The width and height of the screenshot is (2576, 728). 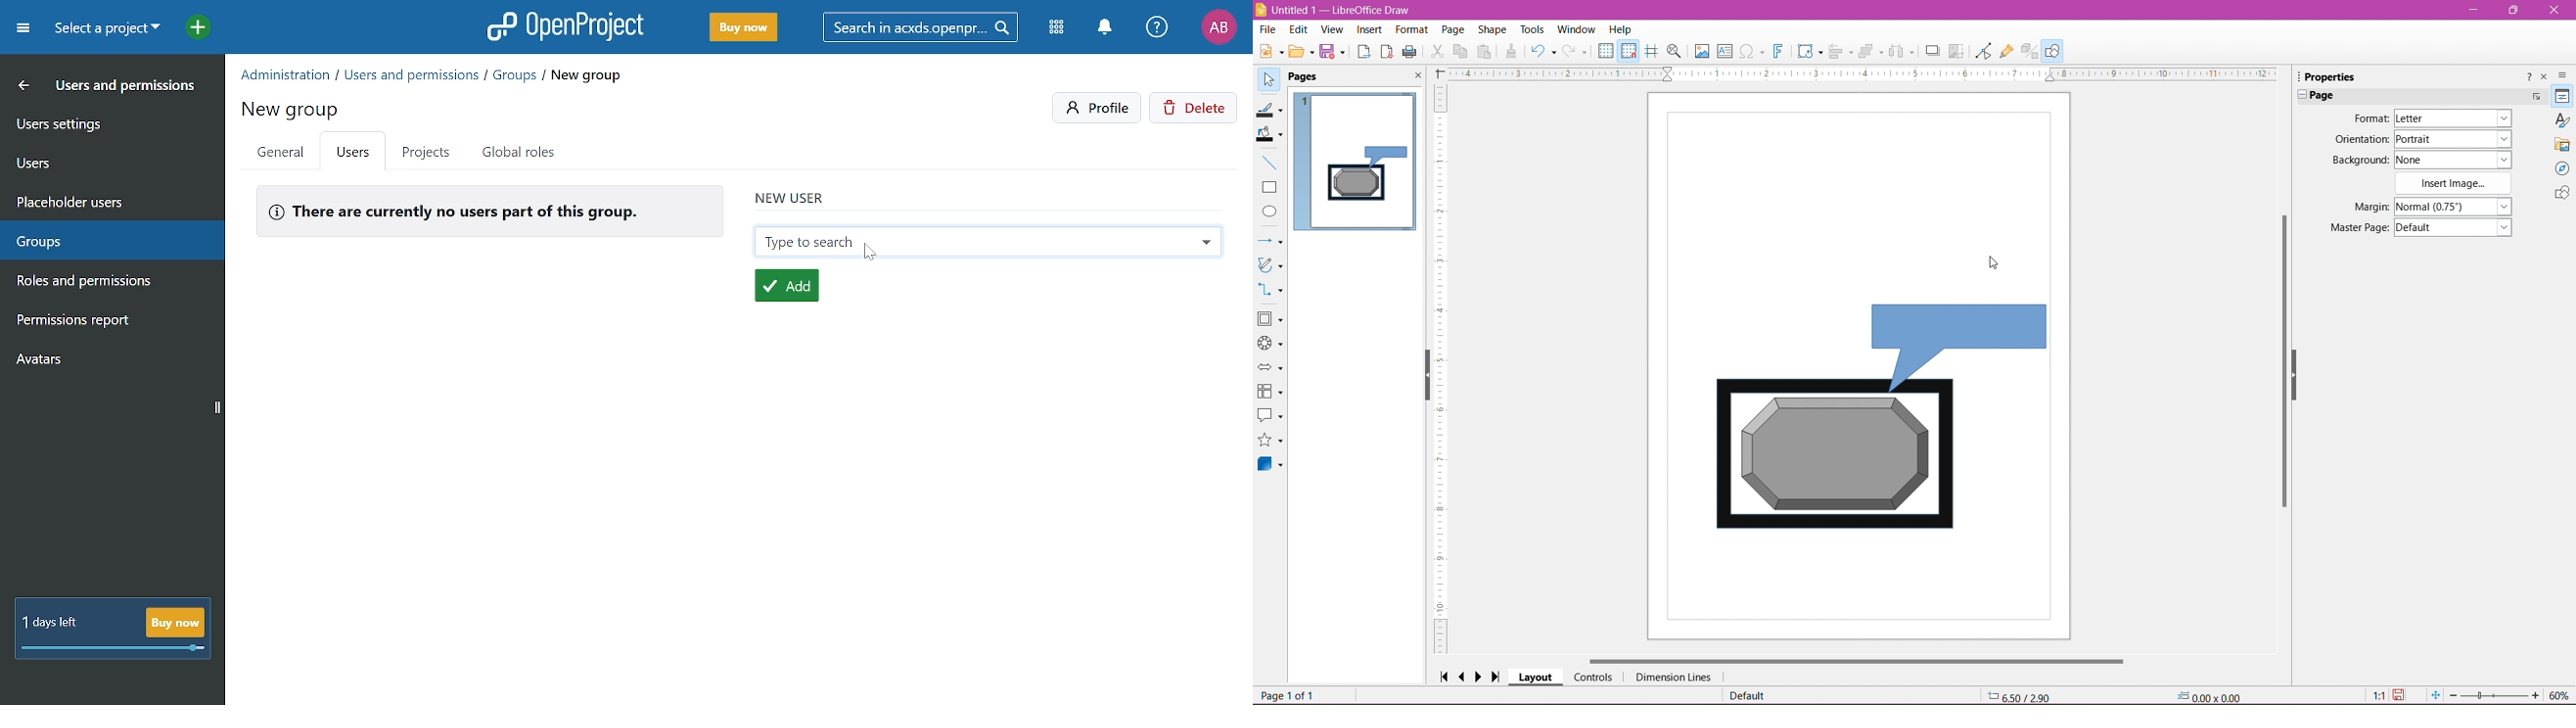 What do you see at coordinates (788, 285) in the screenshot?
I see `Add` at bounding box center [788, 285].